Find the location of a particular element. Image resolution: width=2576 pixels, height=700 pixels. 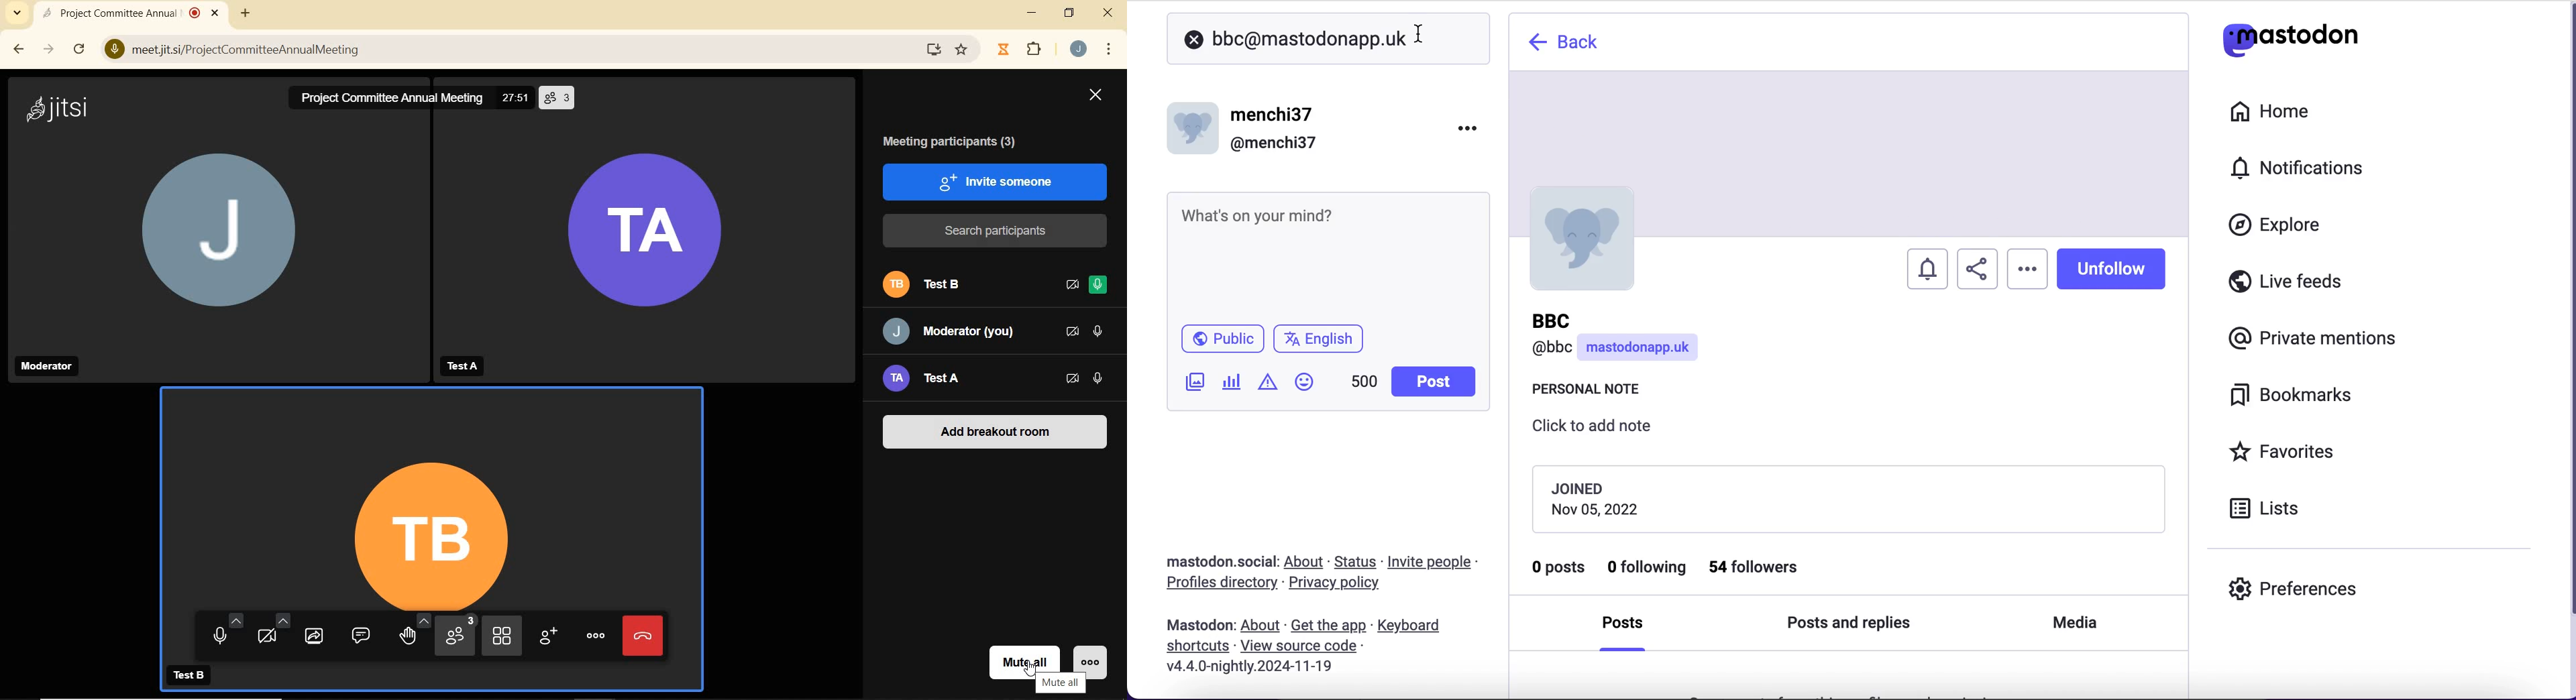

unfollow is located at coordinates (2119, 269).